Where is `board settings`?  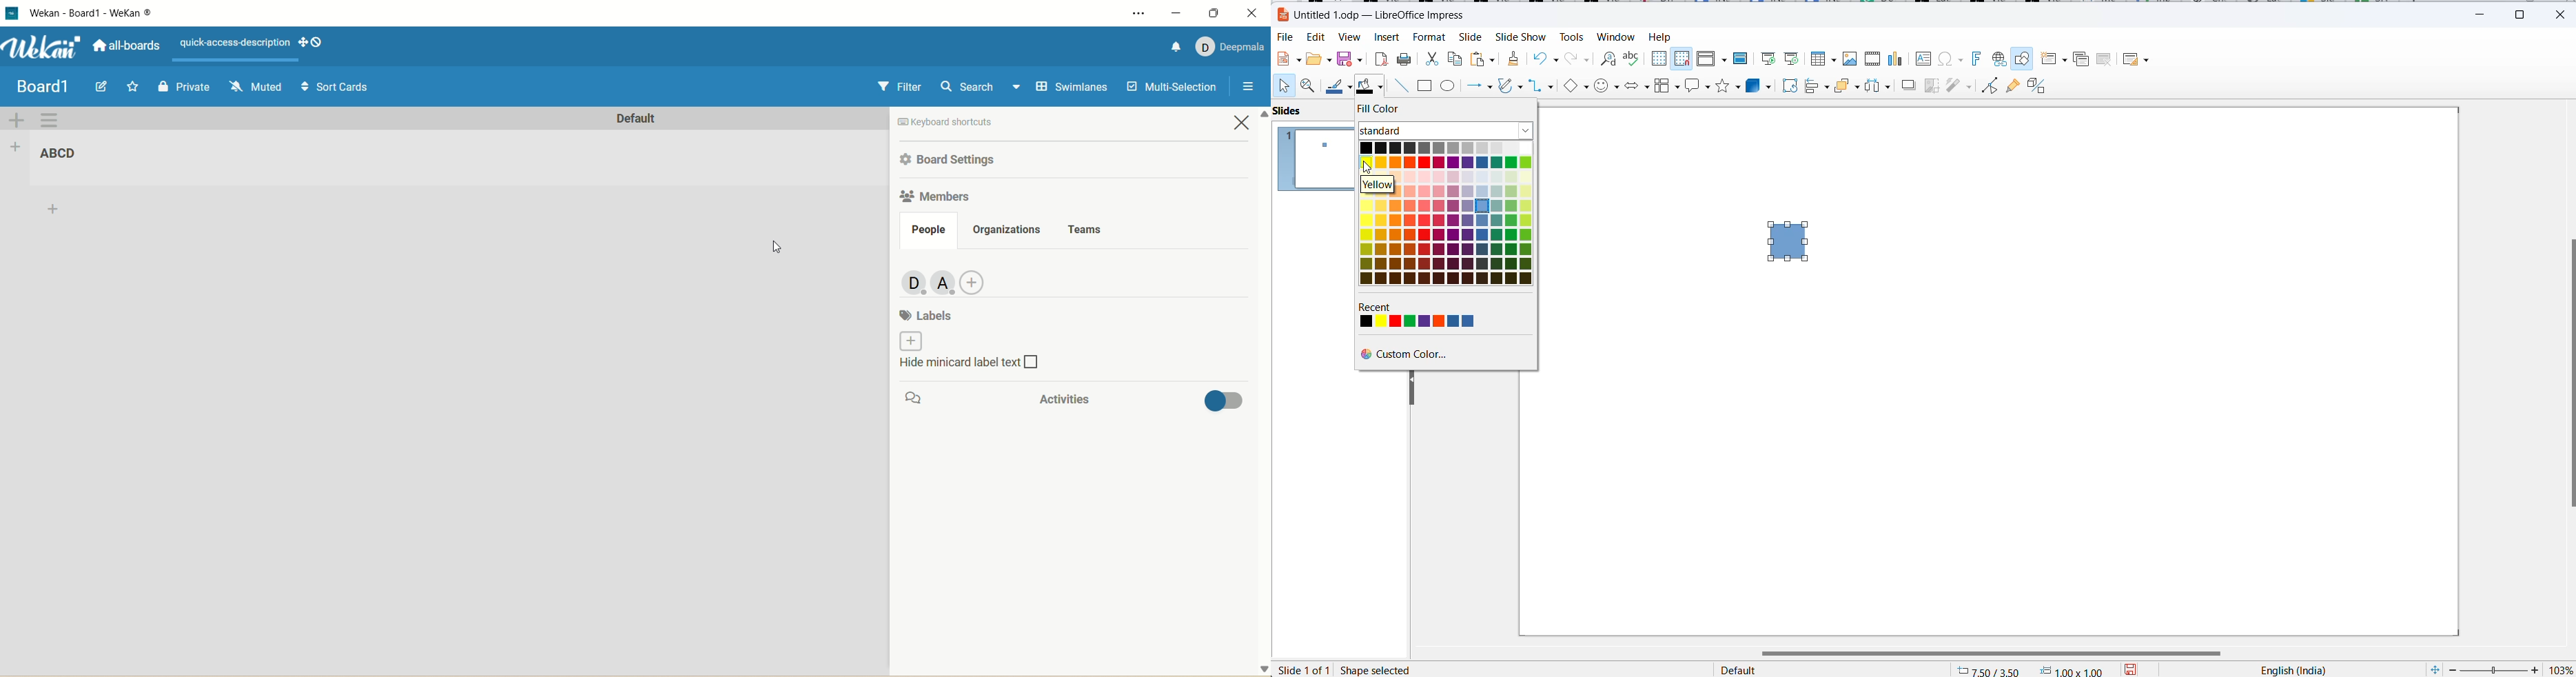 board settings is located at coordinates (953, 159).